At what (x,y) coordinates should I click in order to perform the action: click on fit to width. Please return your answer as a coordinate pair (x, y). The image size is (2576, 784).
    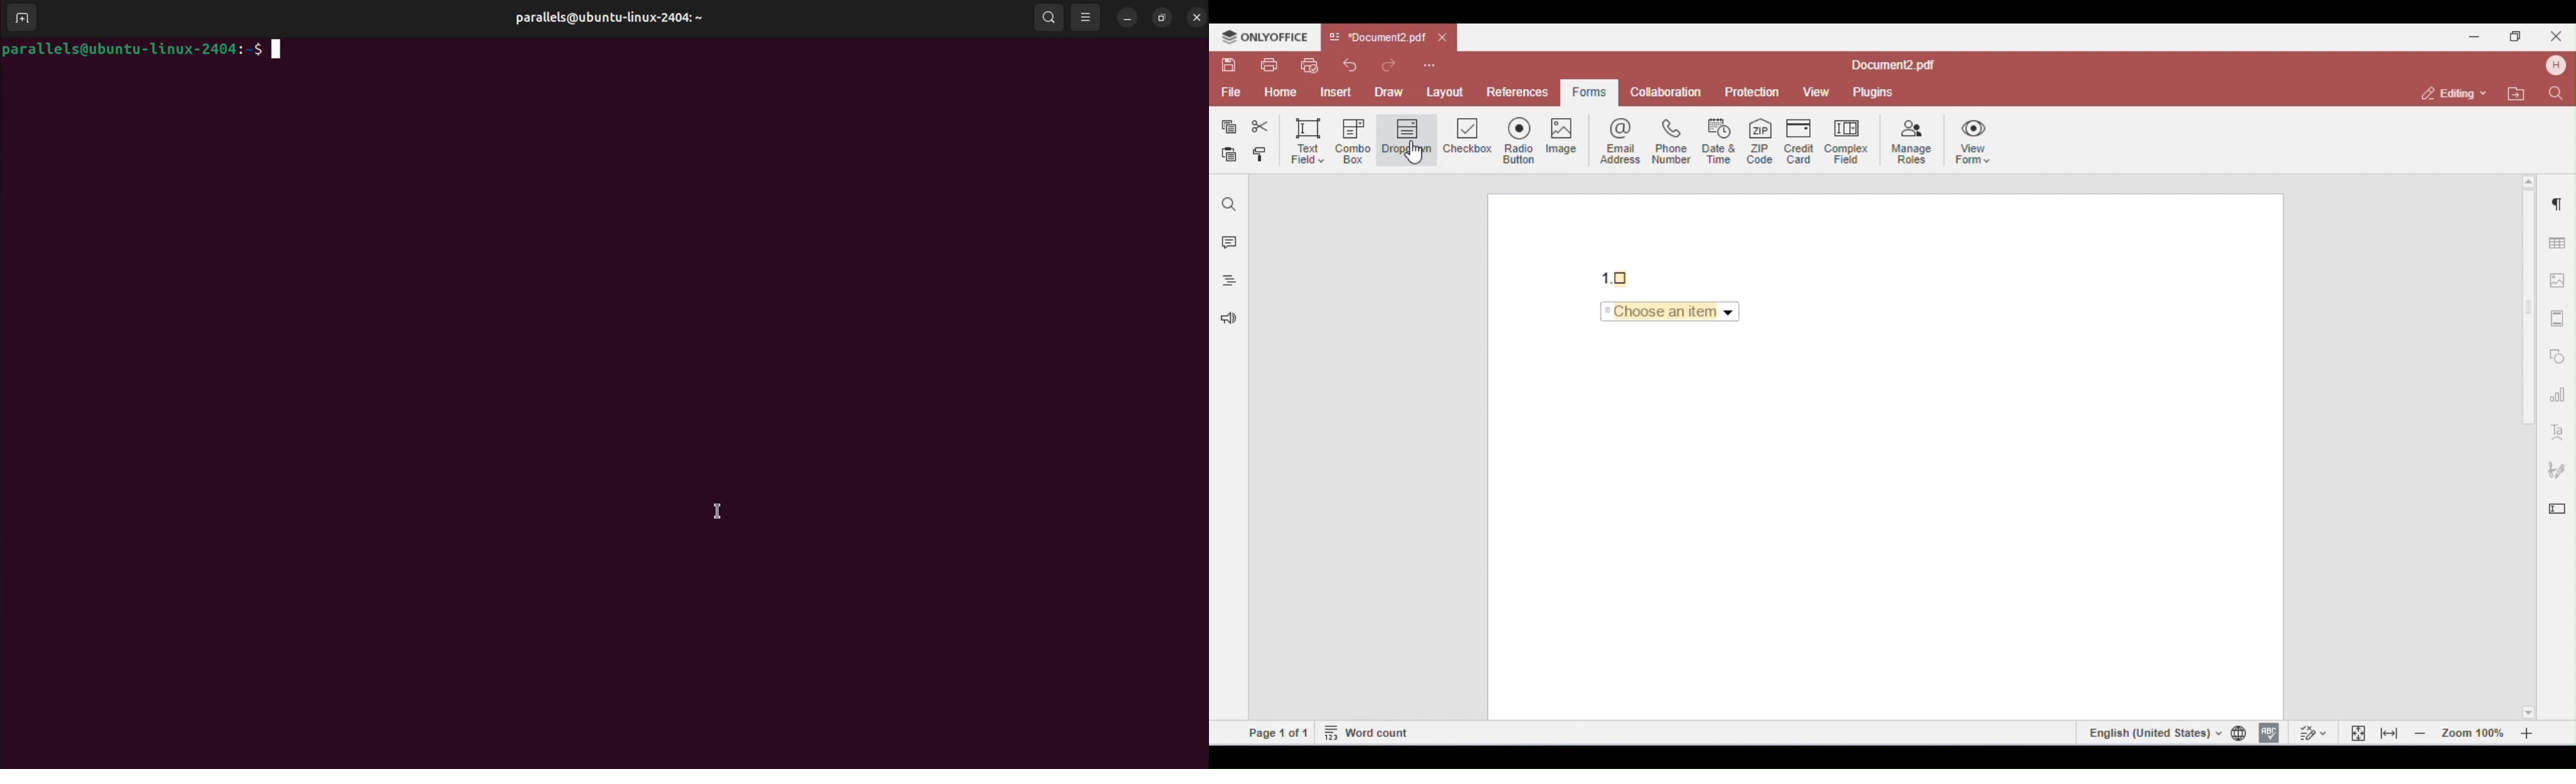
    Looking at the image, I should click on (2389, 733).